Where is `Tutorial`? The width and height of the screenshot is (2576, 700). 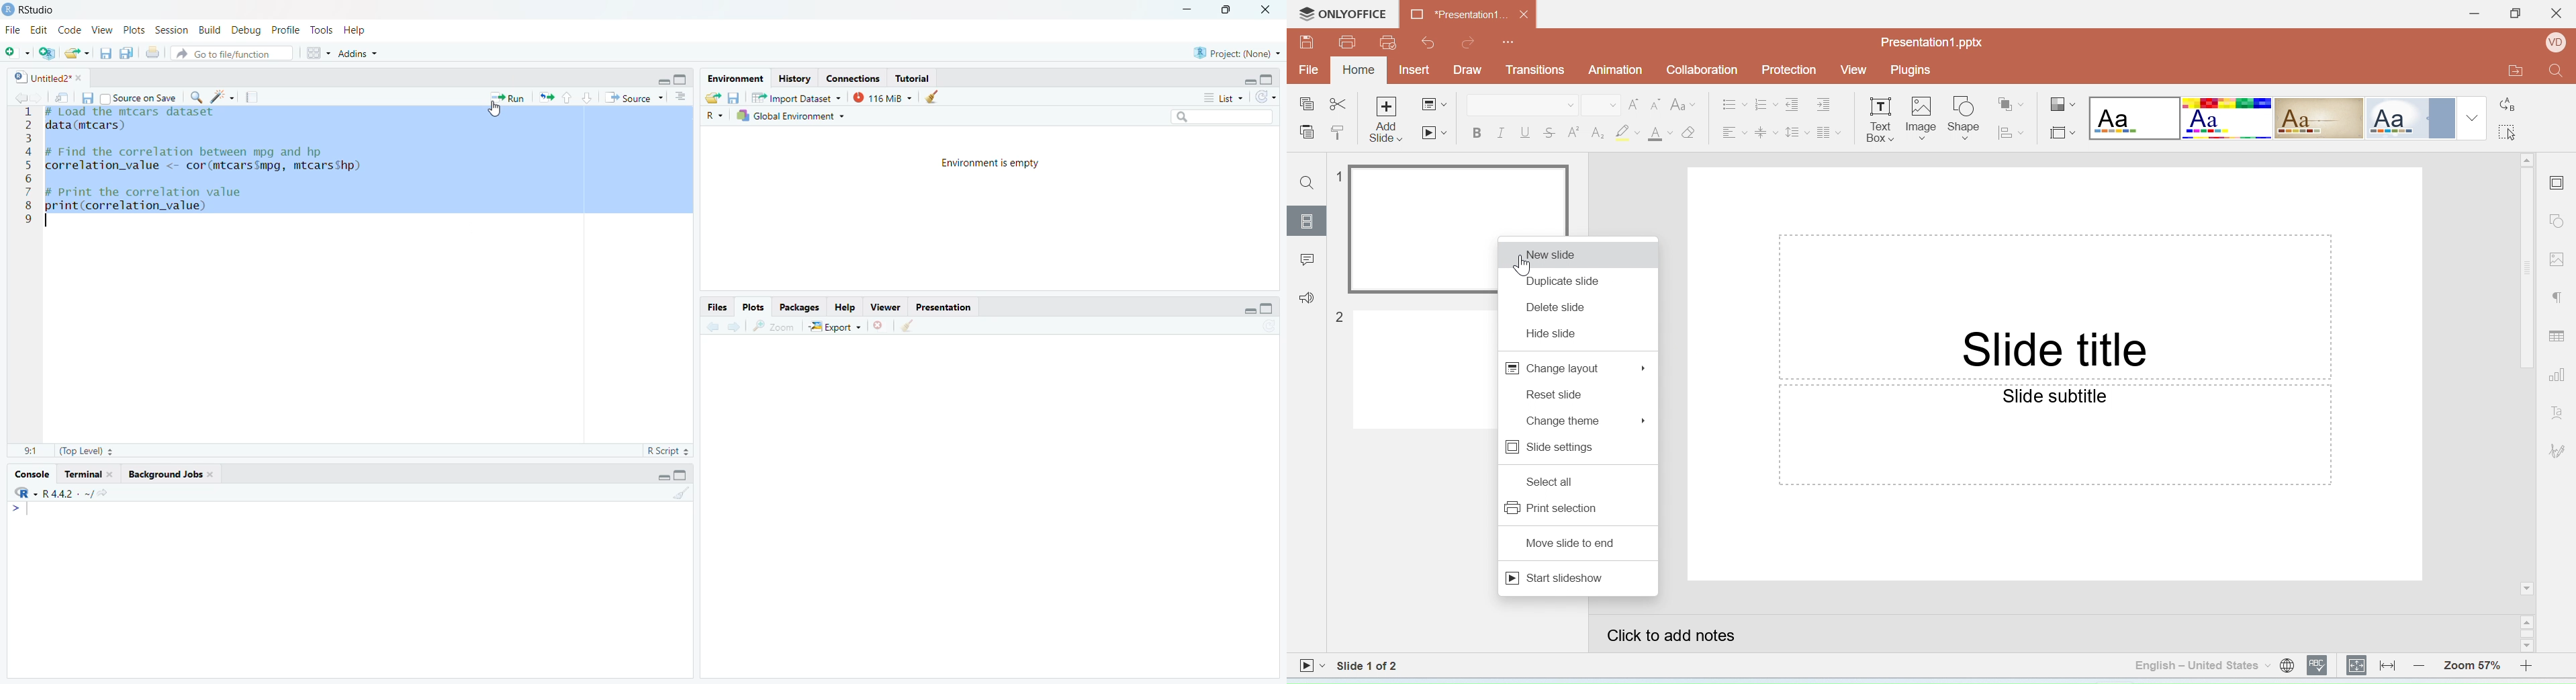 Tutorial is located at coordinates (914, 78).